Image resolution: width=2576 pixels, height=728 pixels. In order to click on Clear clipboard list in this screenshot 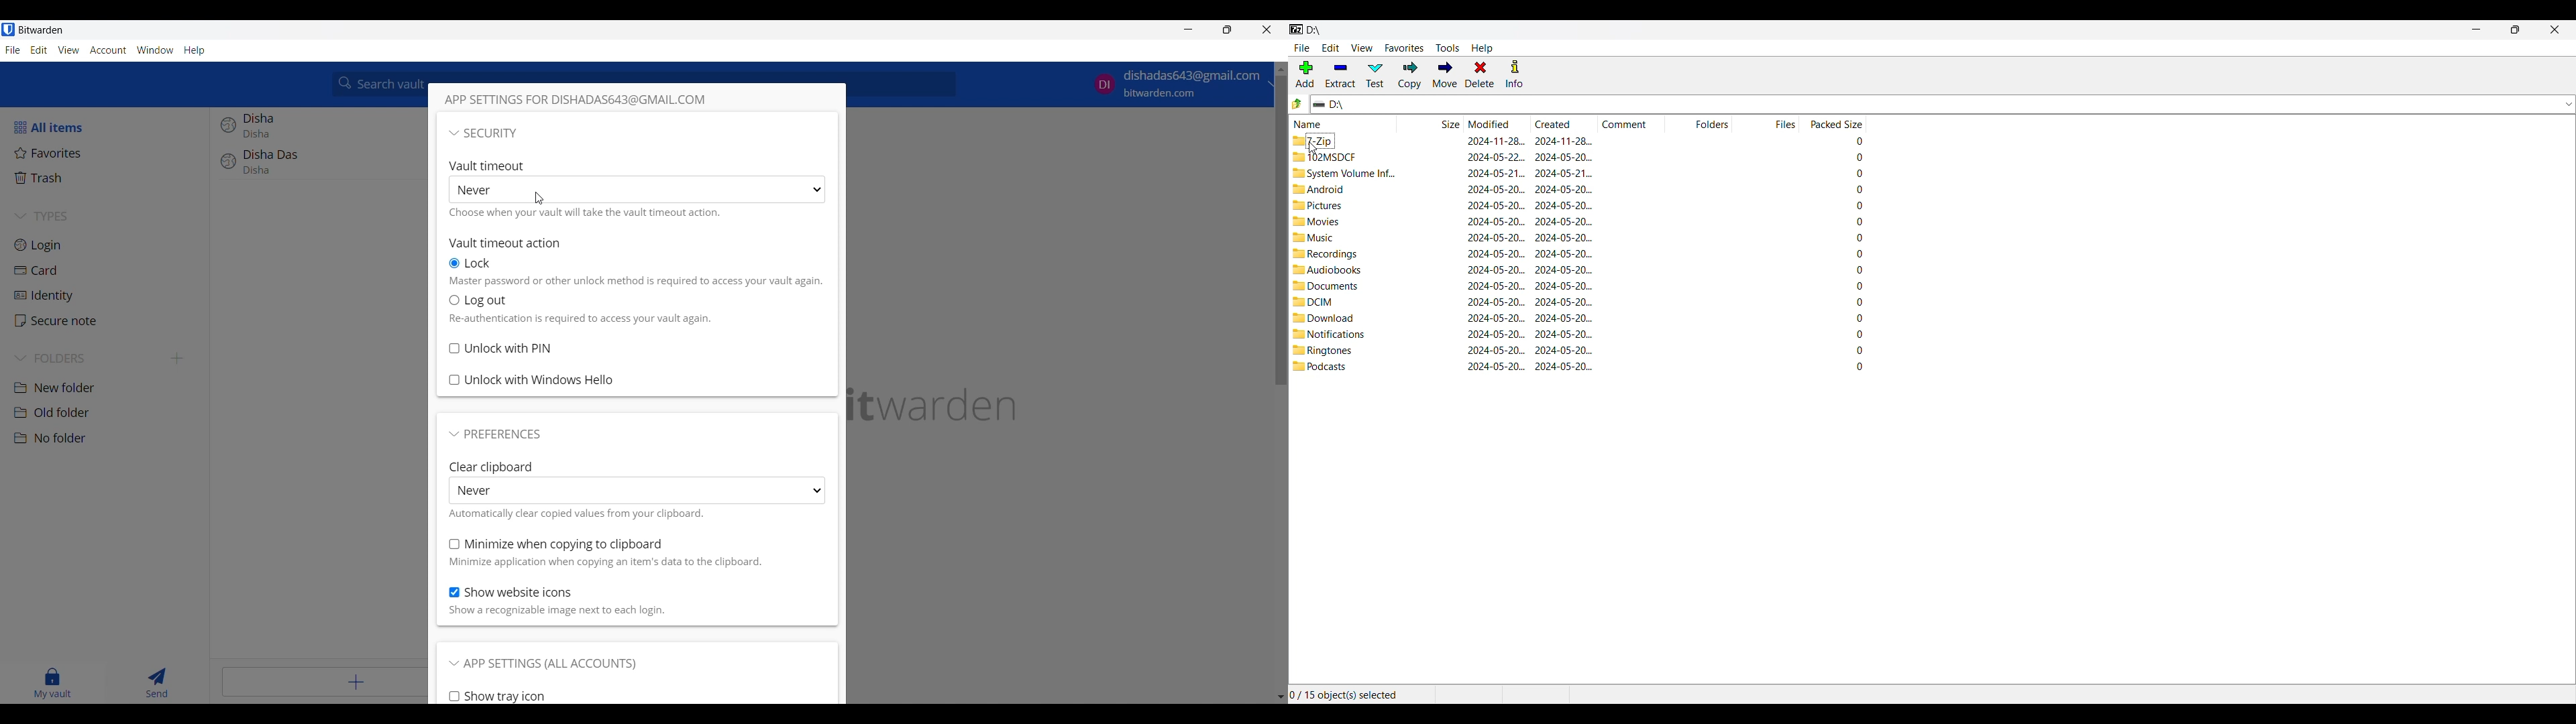, I will do `click(637, 491)`.